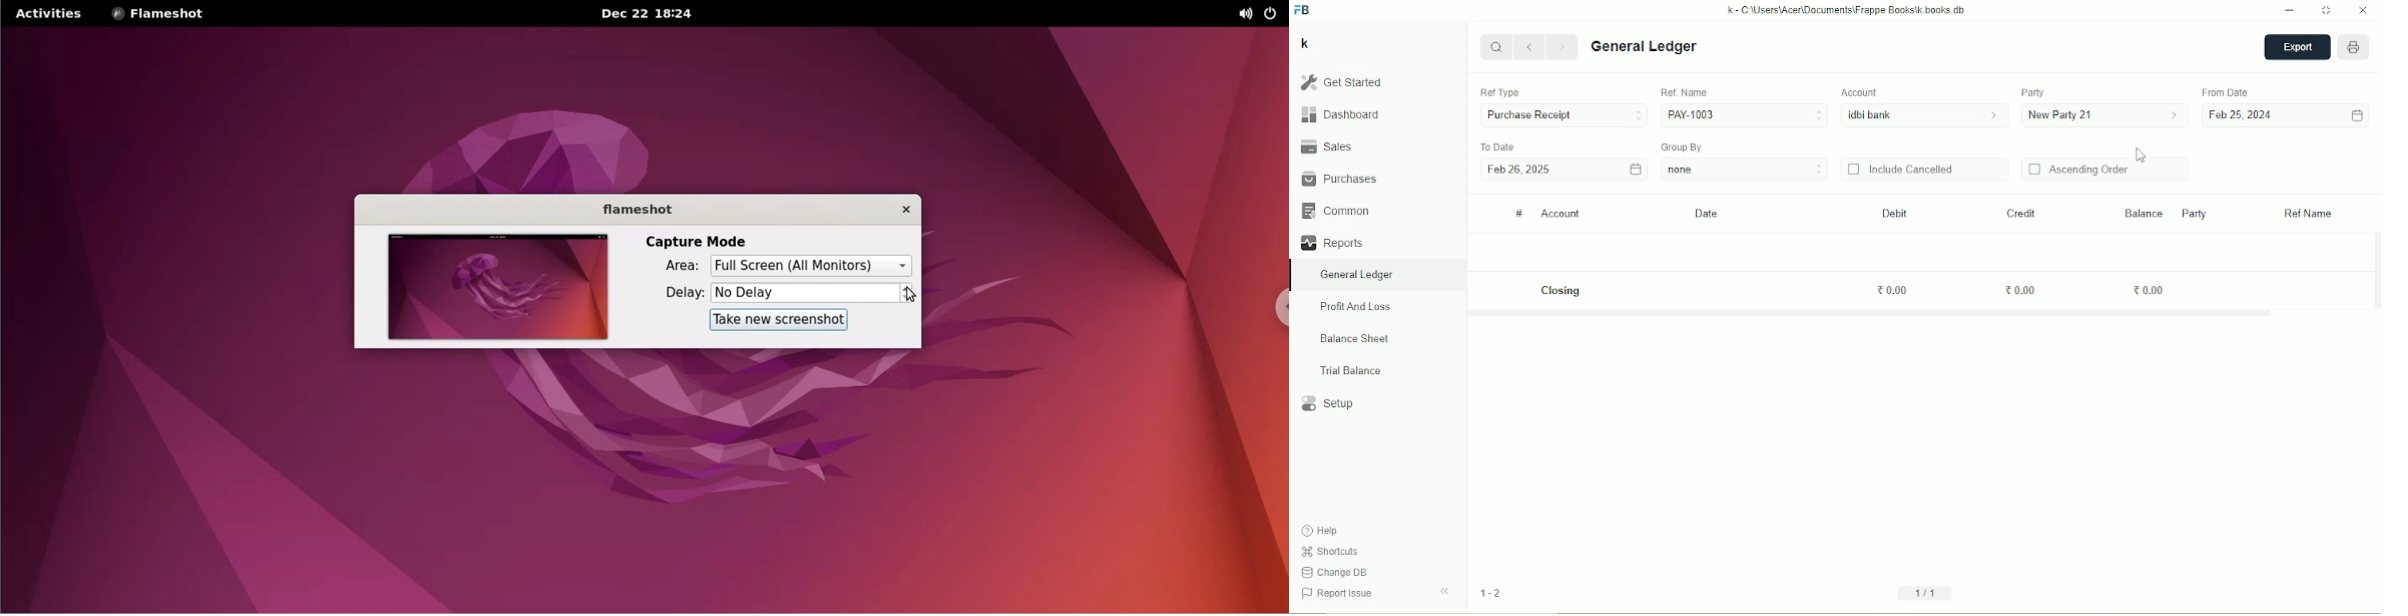  I want to click on Purchases, so click(1339, 178).